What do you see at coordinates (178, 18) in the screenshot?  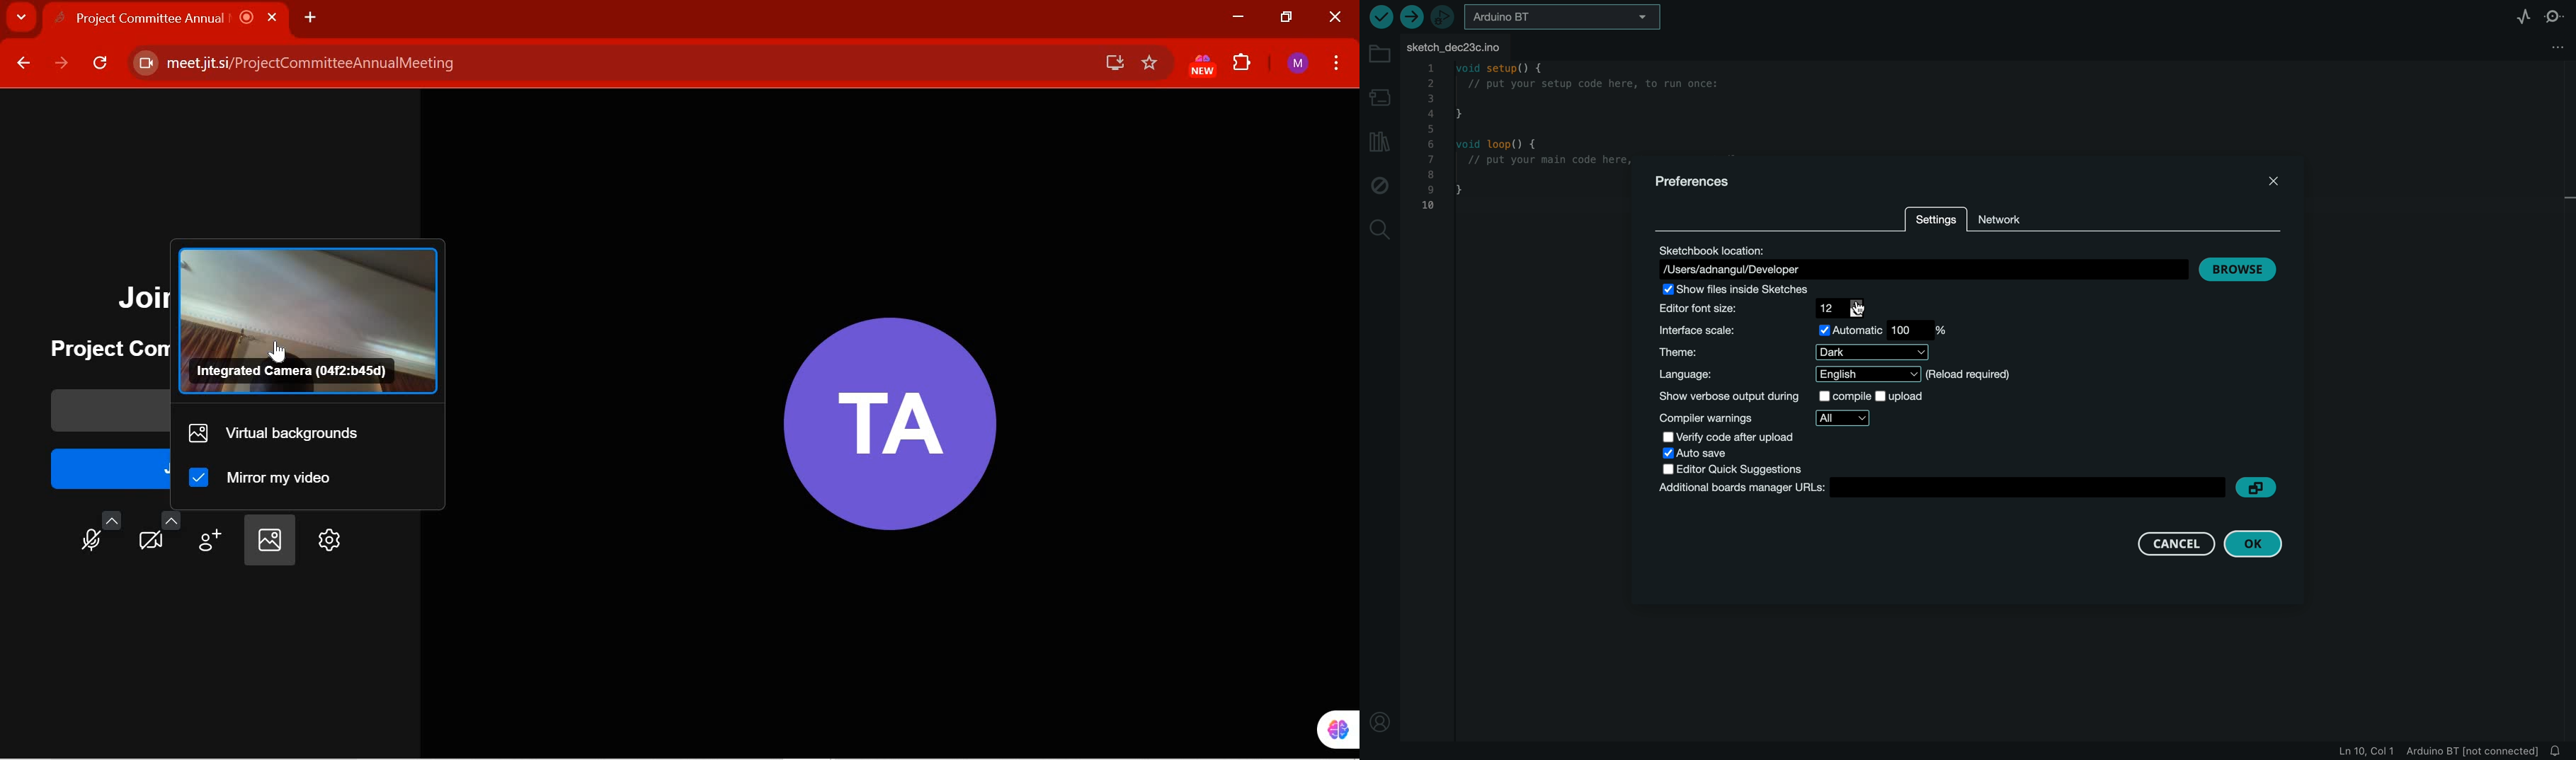 I see `Project Committee Annual |` at bounding box center [178, 18].